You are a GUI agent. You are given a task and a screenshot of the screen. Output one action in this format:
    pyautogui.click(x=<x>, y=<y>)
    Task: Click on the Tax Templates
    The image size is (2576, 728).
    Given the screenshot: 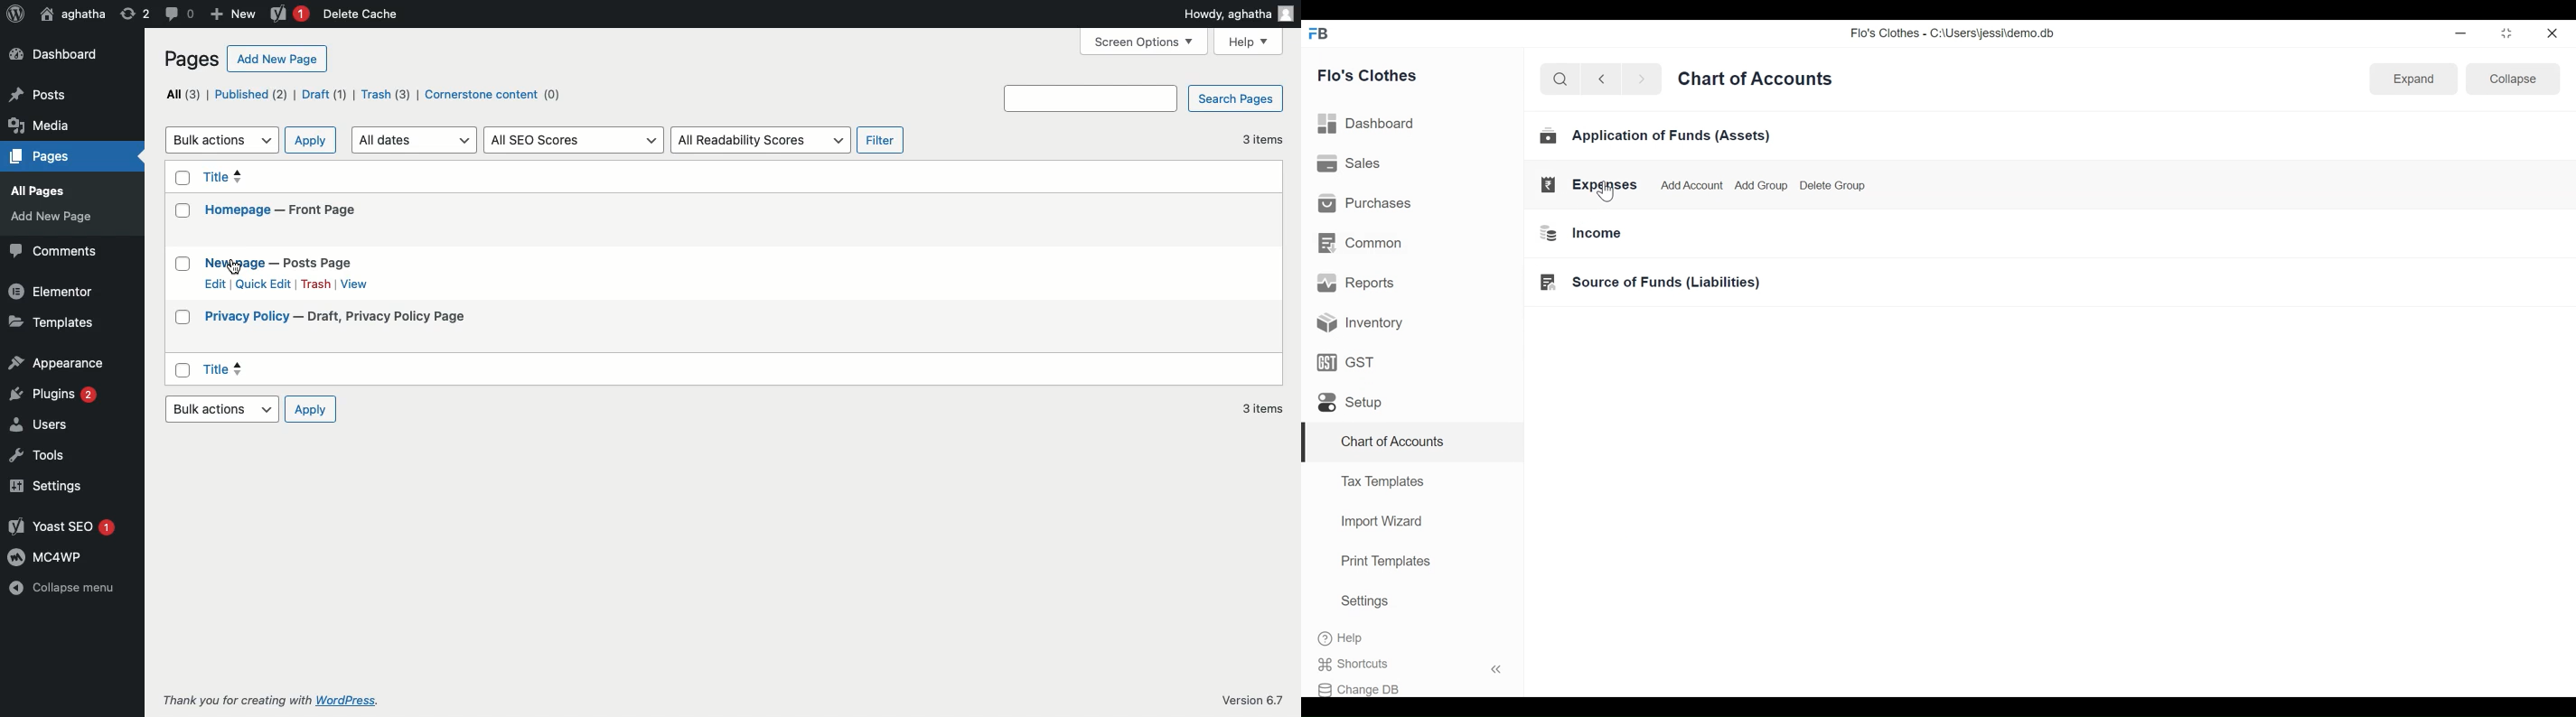 What is the action you would take?
    pyautogui.click(x=1381, y=481)
    